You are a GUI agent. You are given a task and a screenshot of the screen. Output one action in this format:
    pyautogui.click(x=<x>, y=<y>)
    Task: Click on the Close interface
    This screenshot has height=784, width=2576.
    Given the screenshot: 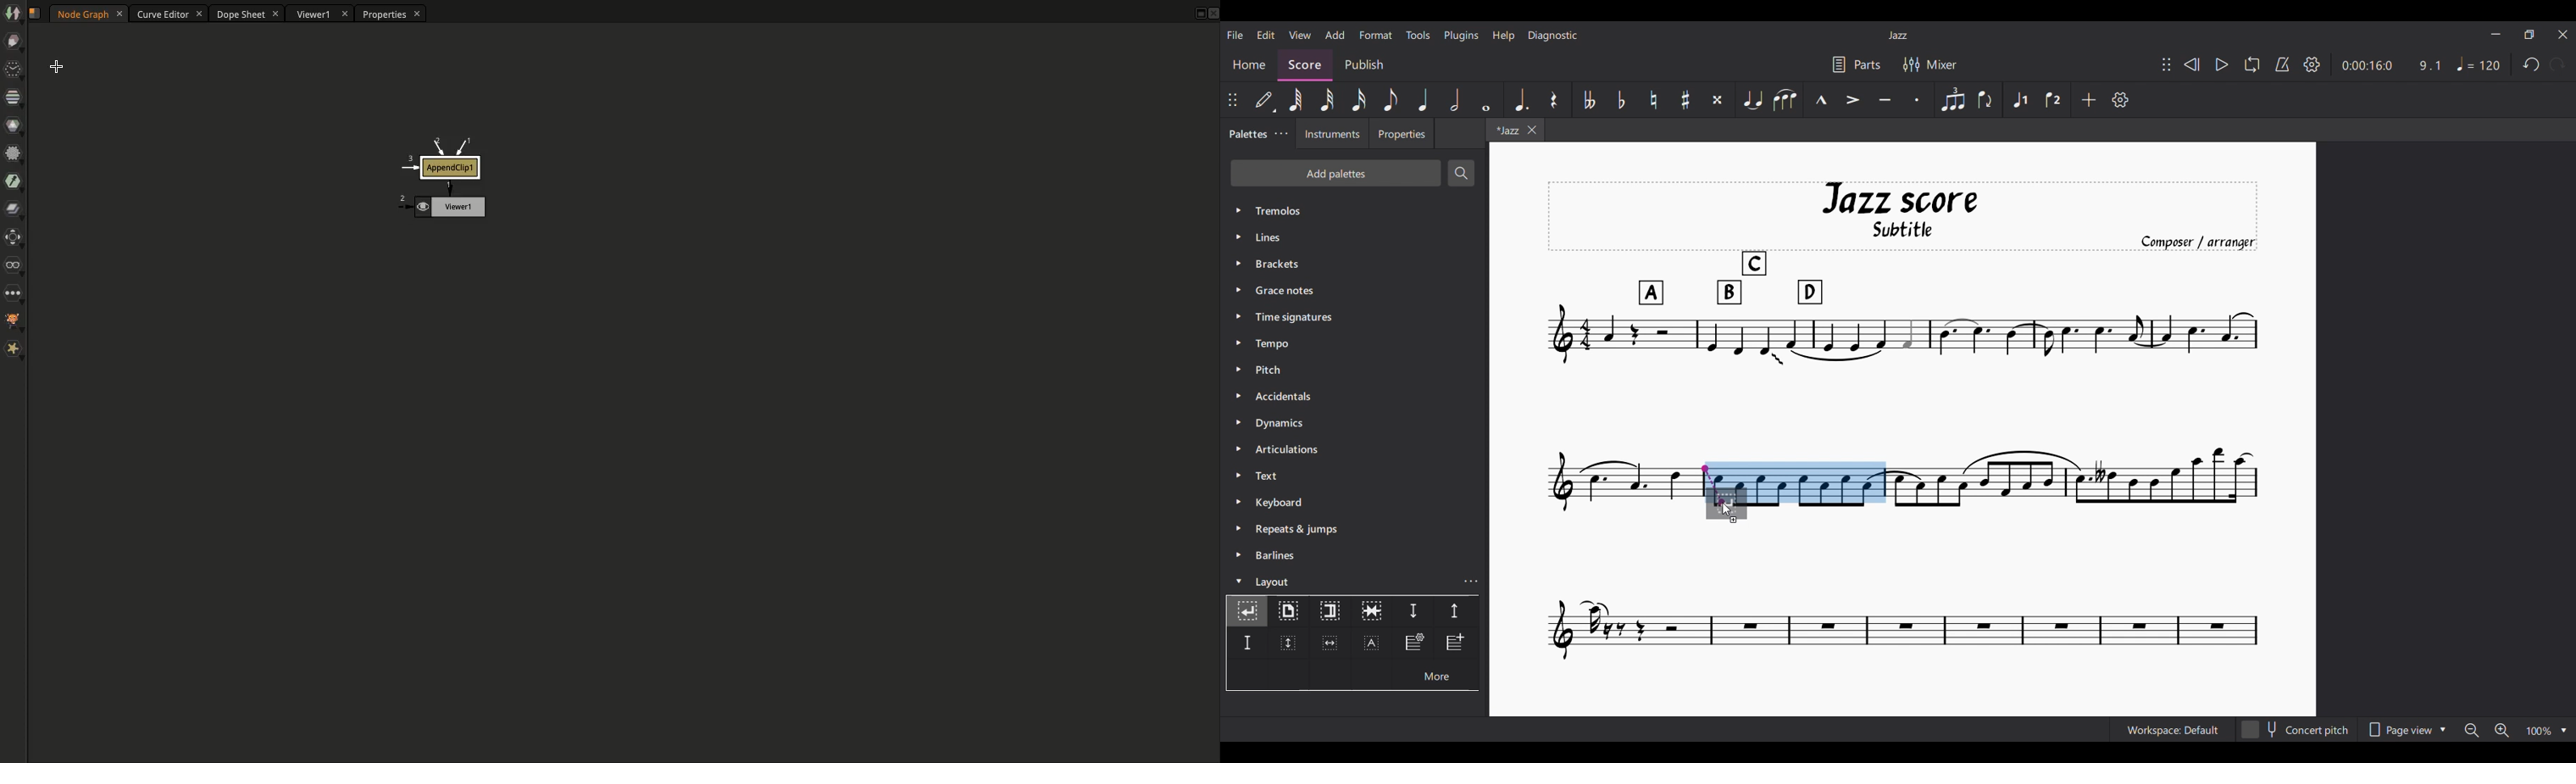 What is the action you would take?
    pyautogui.click(x=2563, y=35)
    